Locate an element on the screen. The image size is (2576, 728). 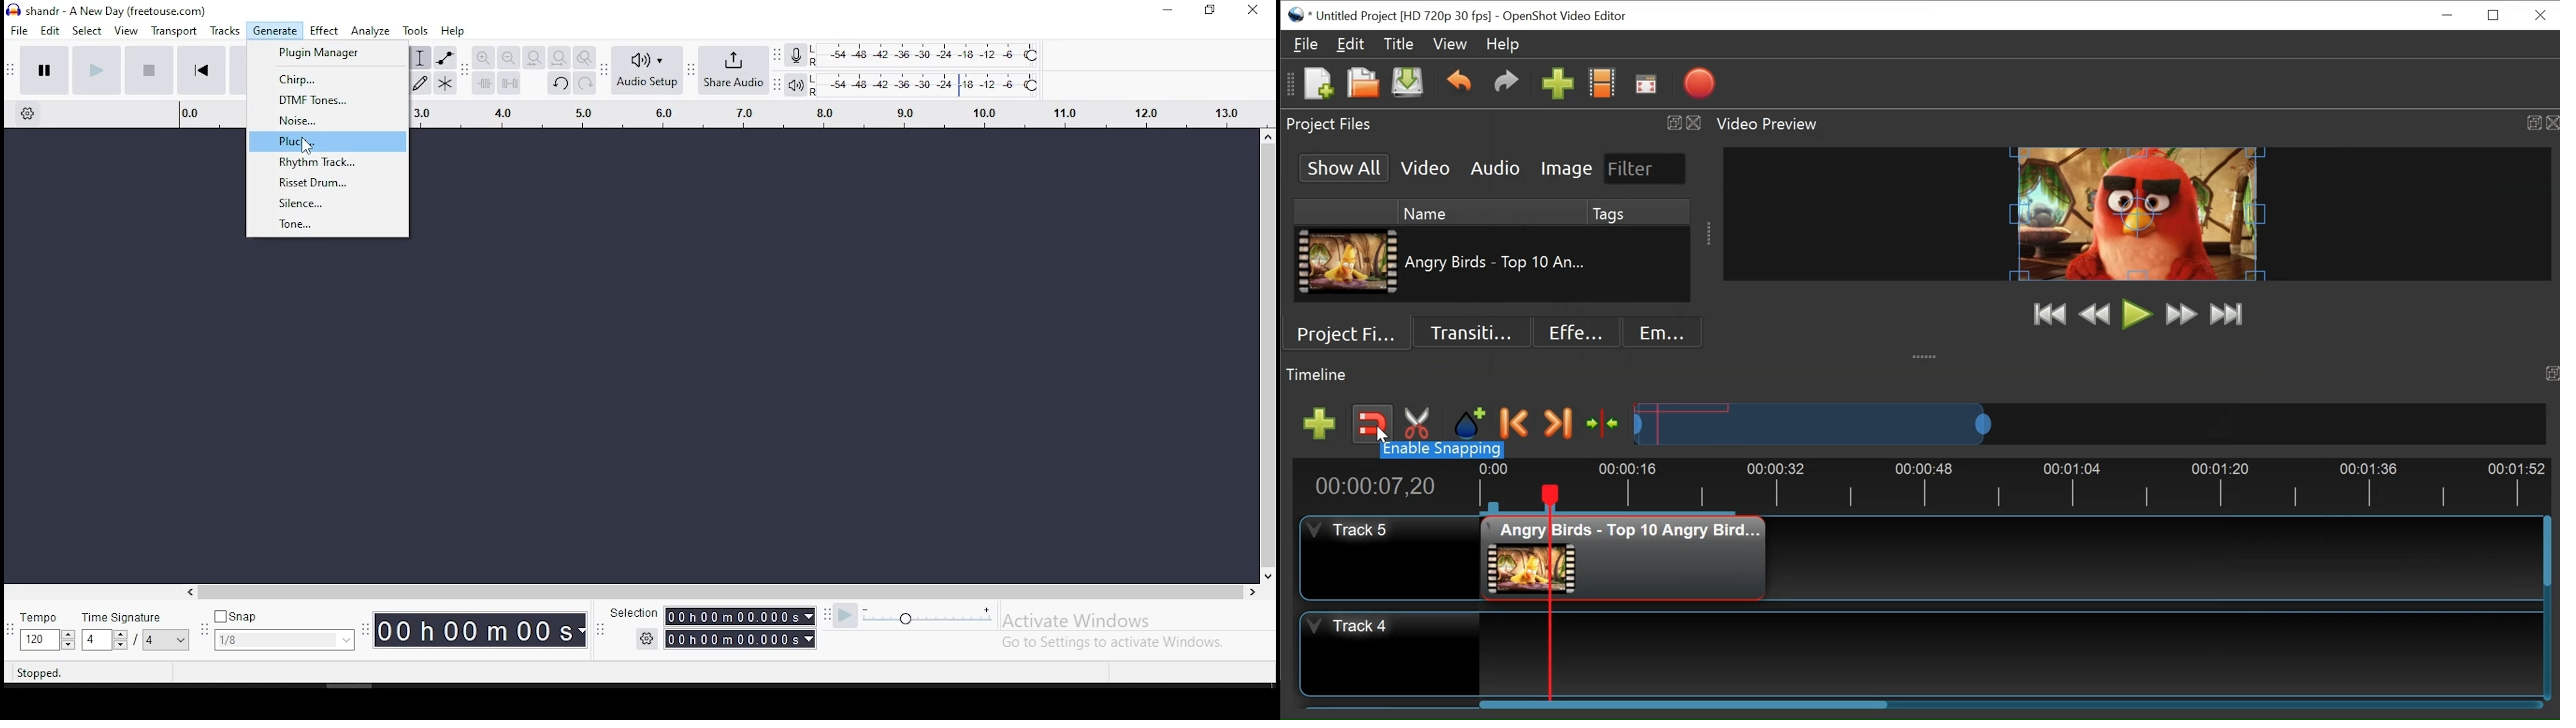
fit selection to width is located at coordinates (533, 58).